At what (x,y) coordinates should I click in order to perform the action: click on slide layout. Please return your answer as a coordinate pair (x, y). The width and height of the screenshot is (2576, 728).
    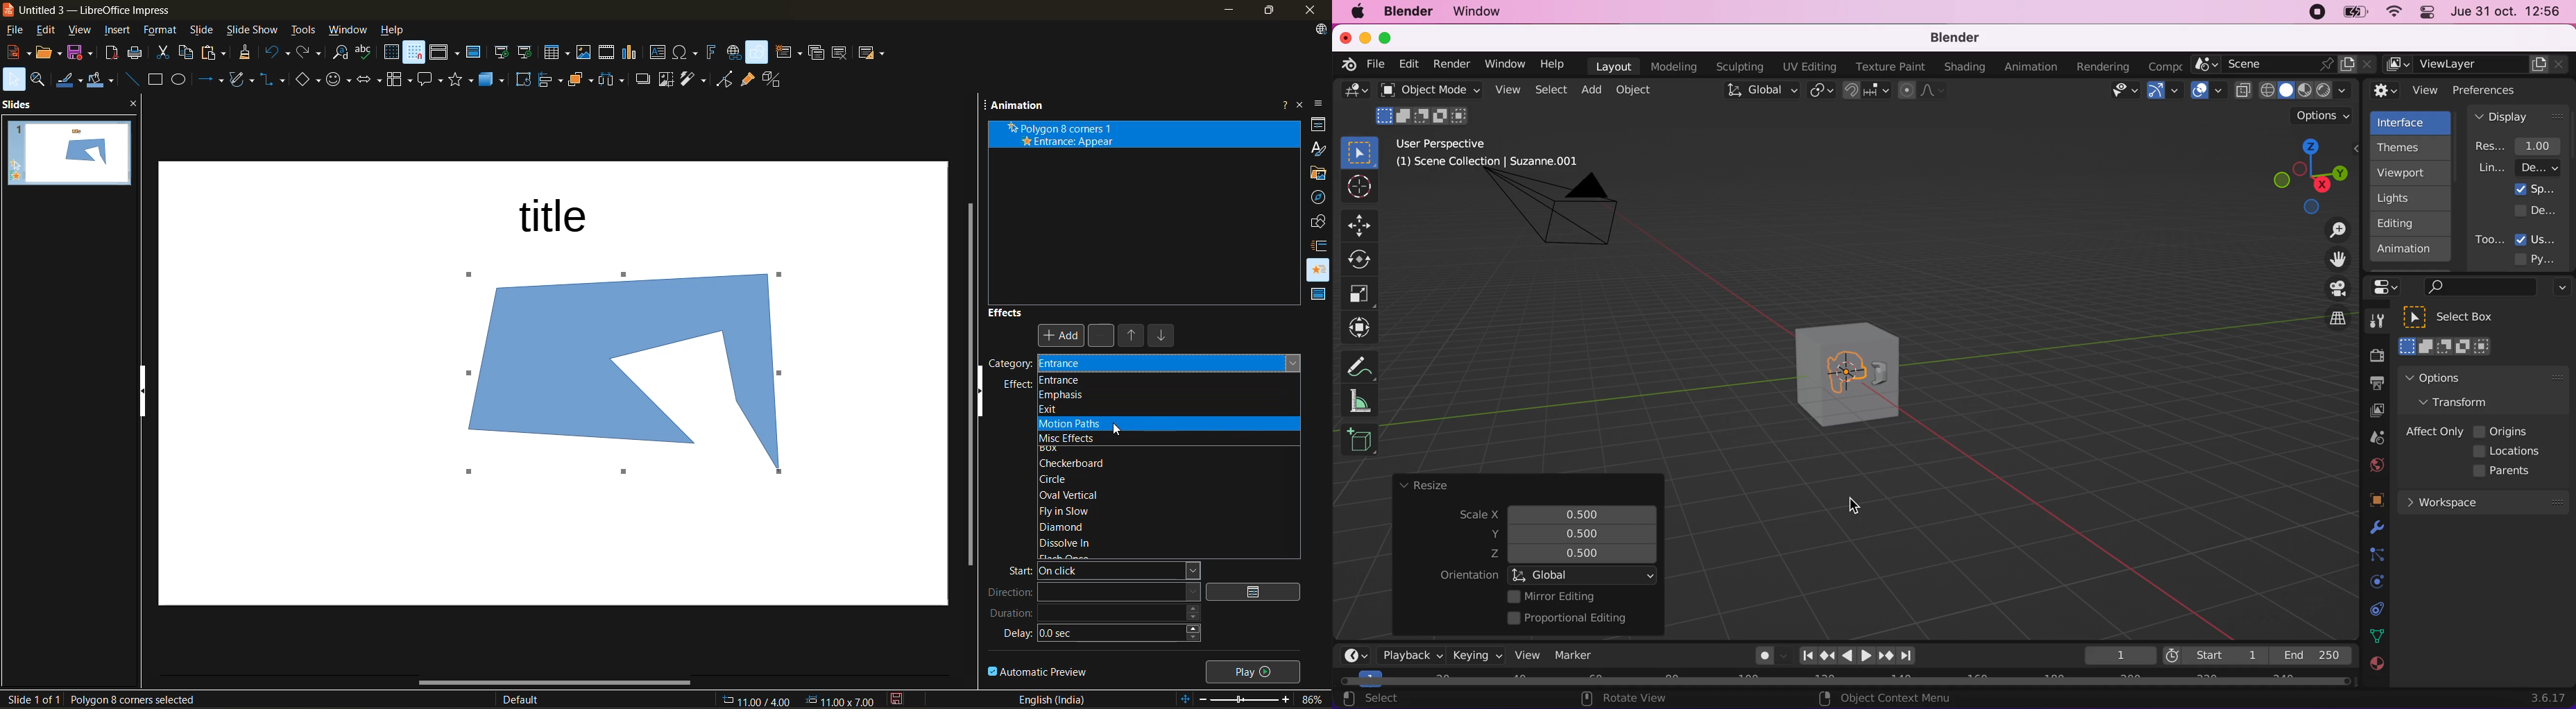
    Looking at the image, I should click on (873, 55).